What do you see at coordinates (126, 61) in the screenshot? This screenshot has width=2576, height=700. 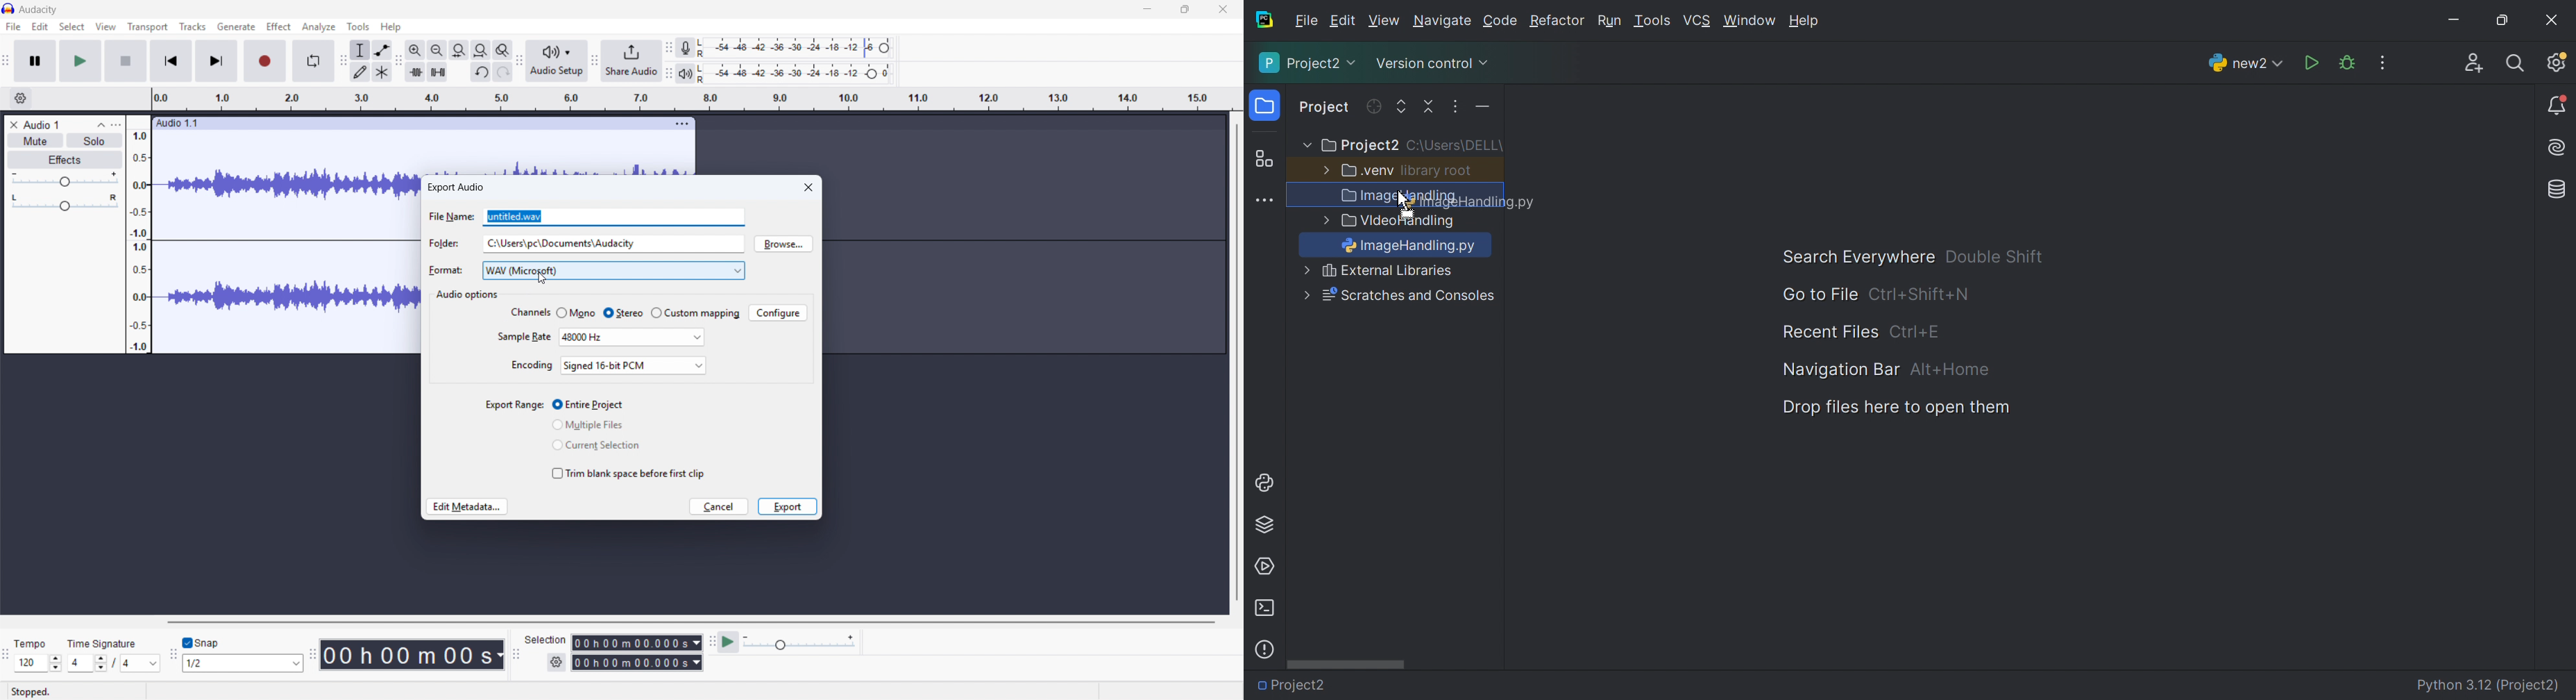 I see `stop ` at bounding box center [126, 61].